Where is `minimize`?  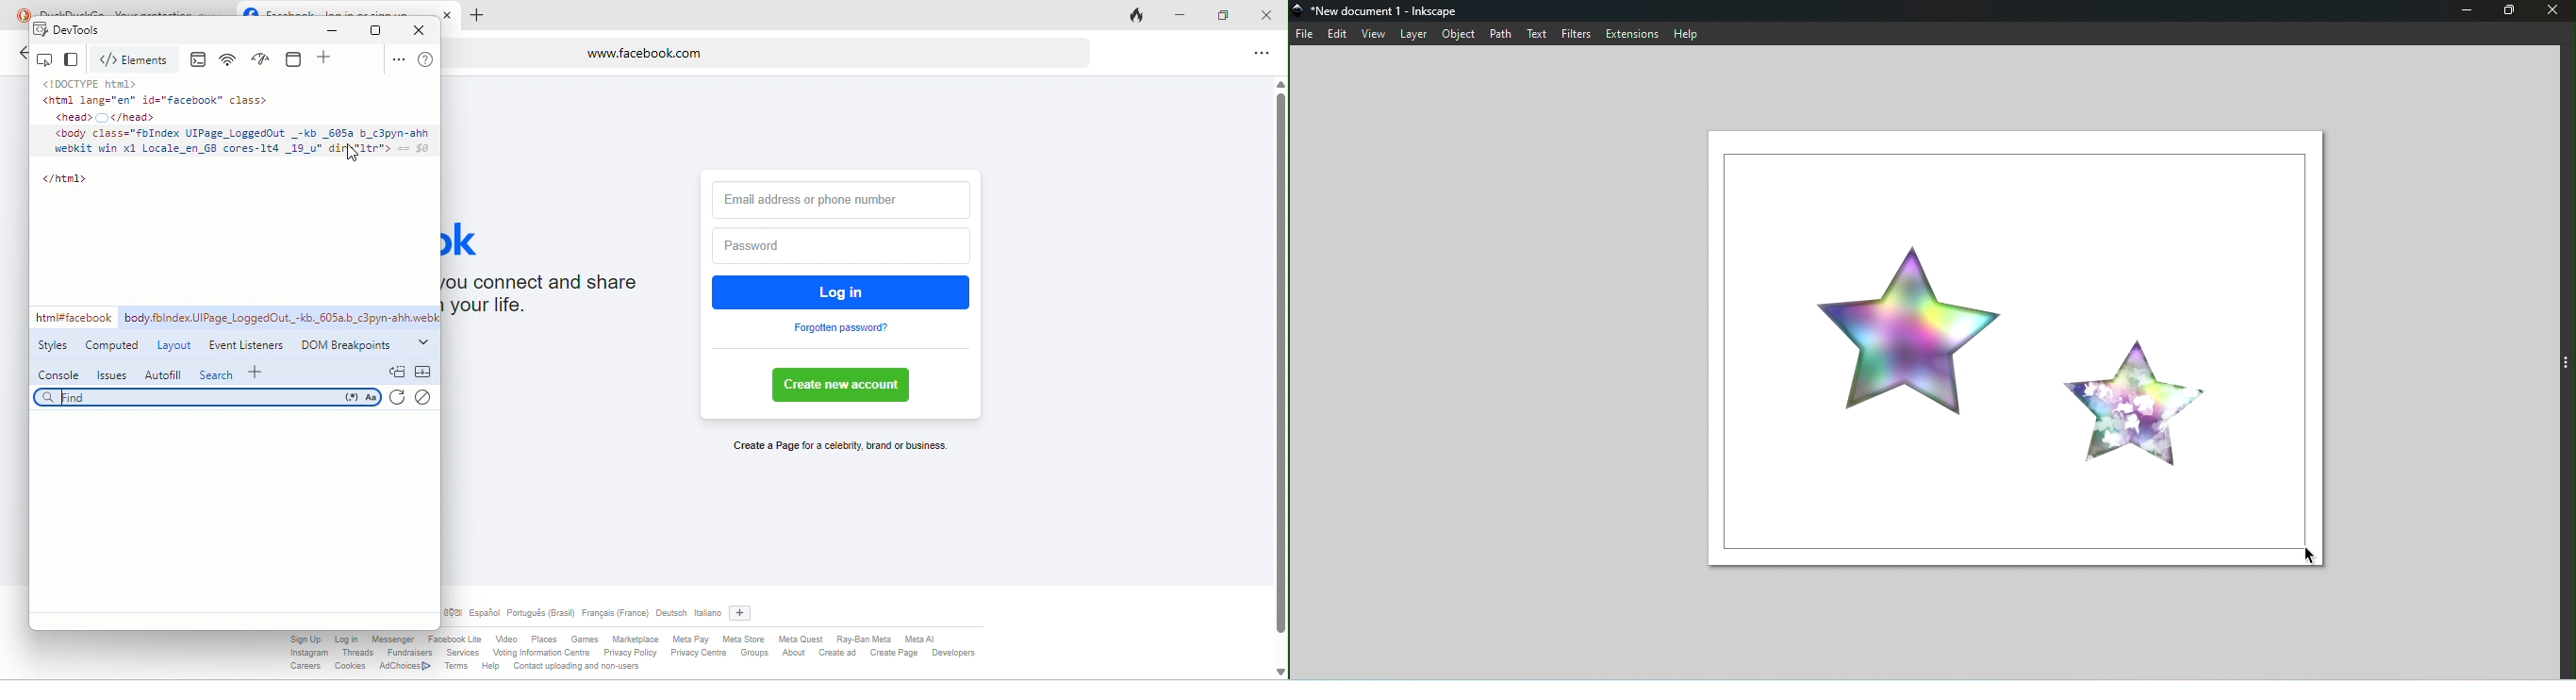 minimize is located at coordinates (337, 31).